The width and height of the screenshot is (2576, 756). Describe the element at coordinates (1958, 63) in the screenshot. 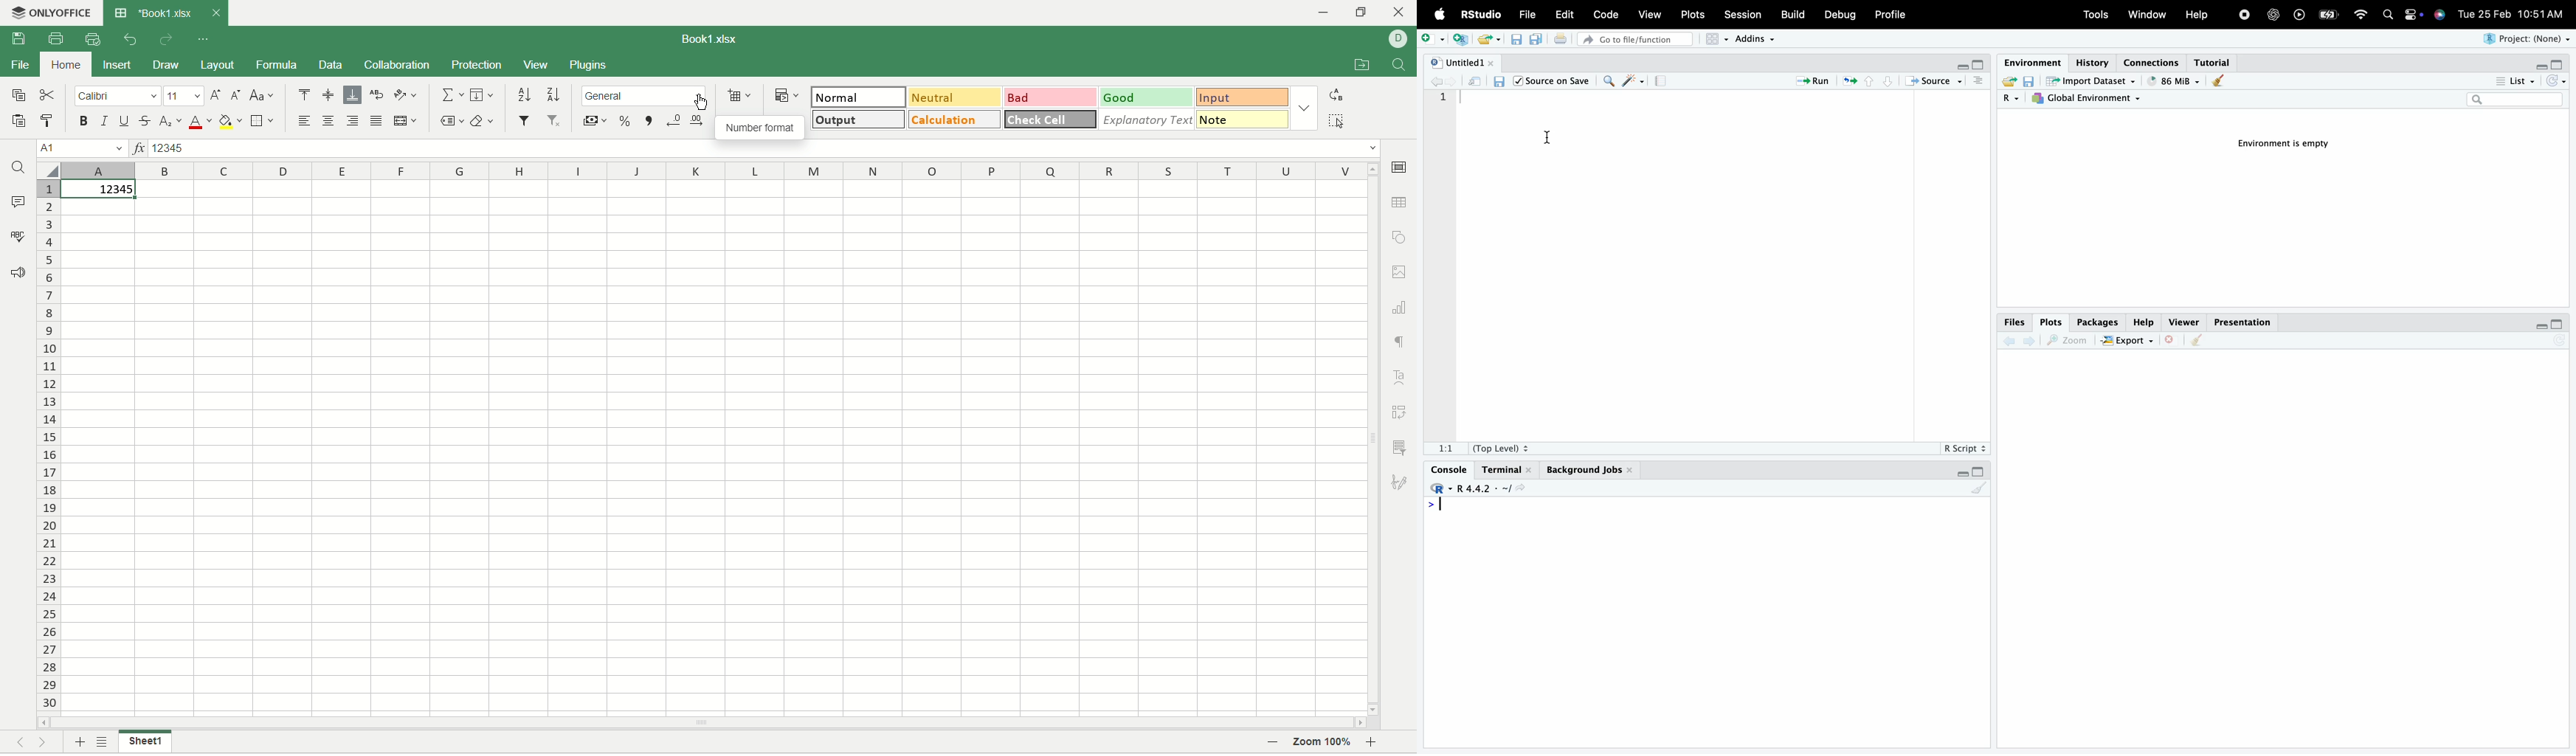

I see `minimise` at that location.